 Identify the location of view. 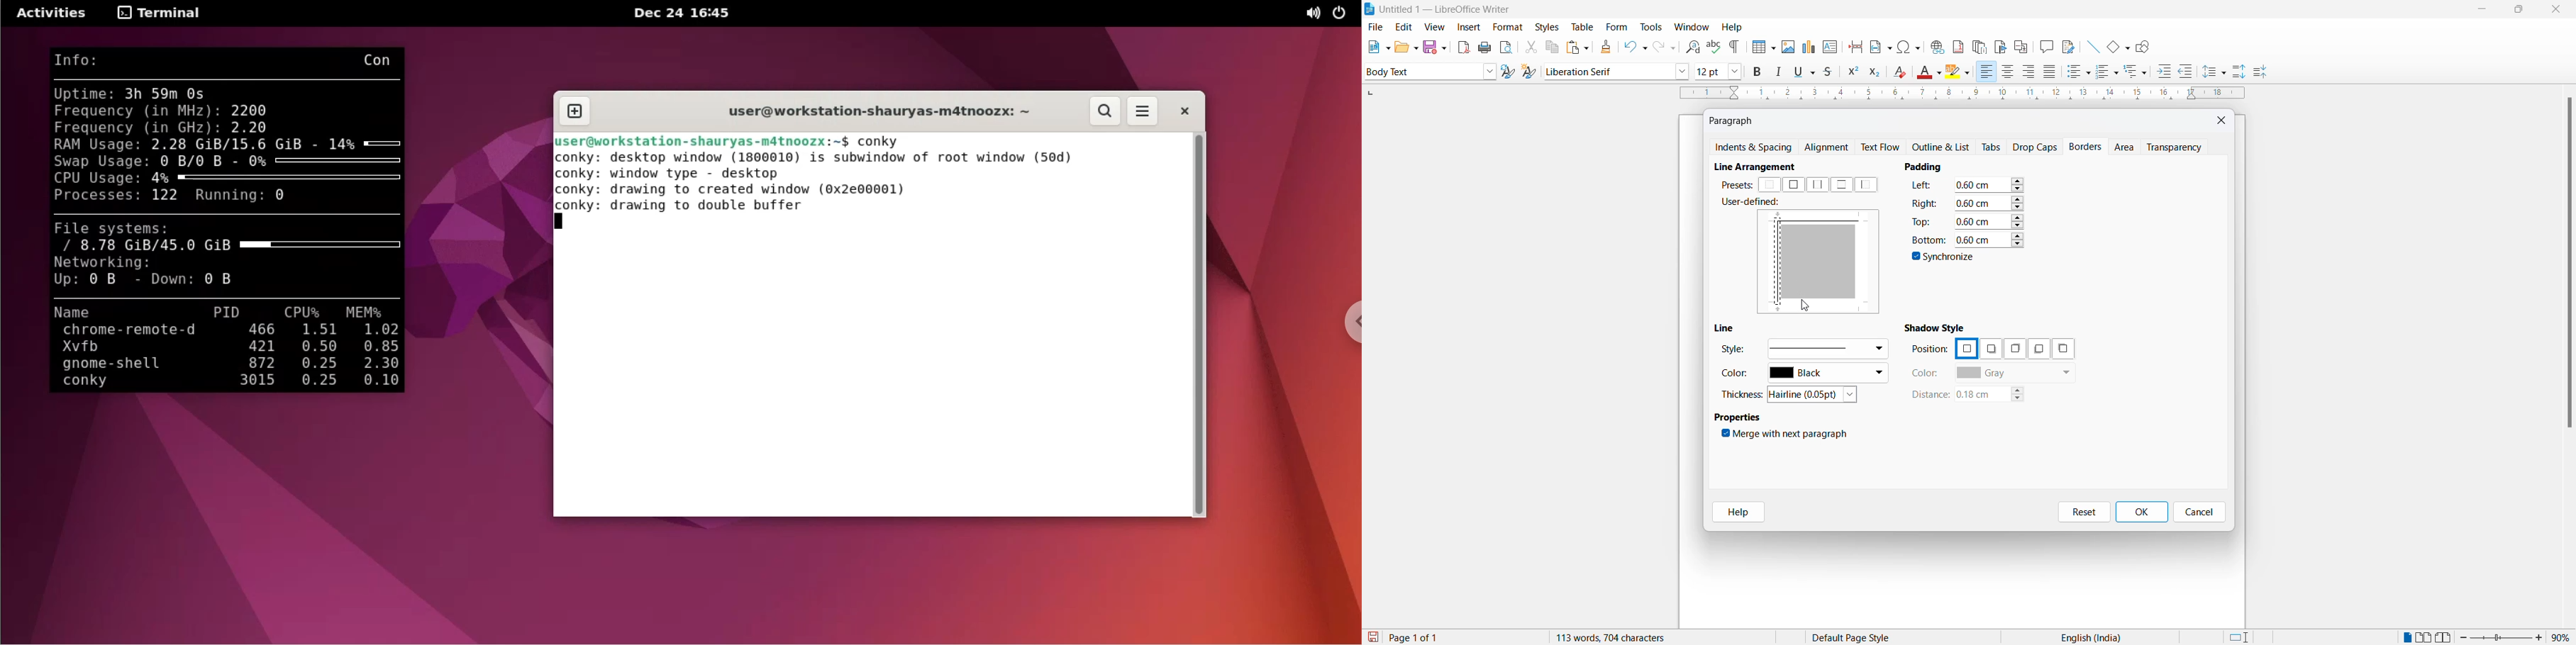
(1436, 27).